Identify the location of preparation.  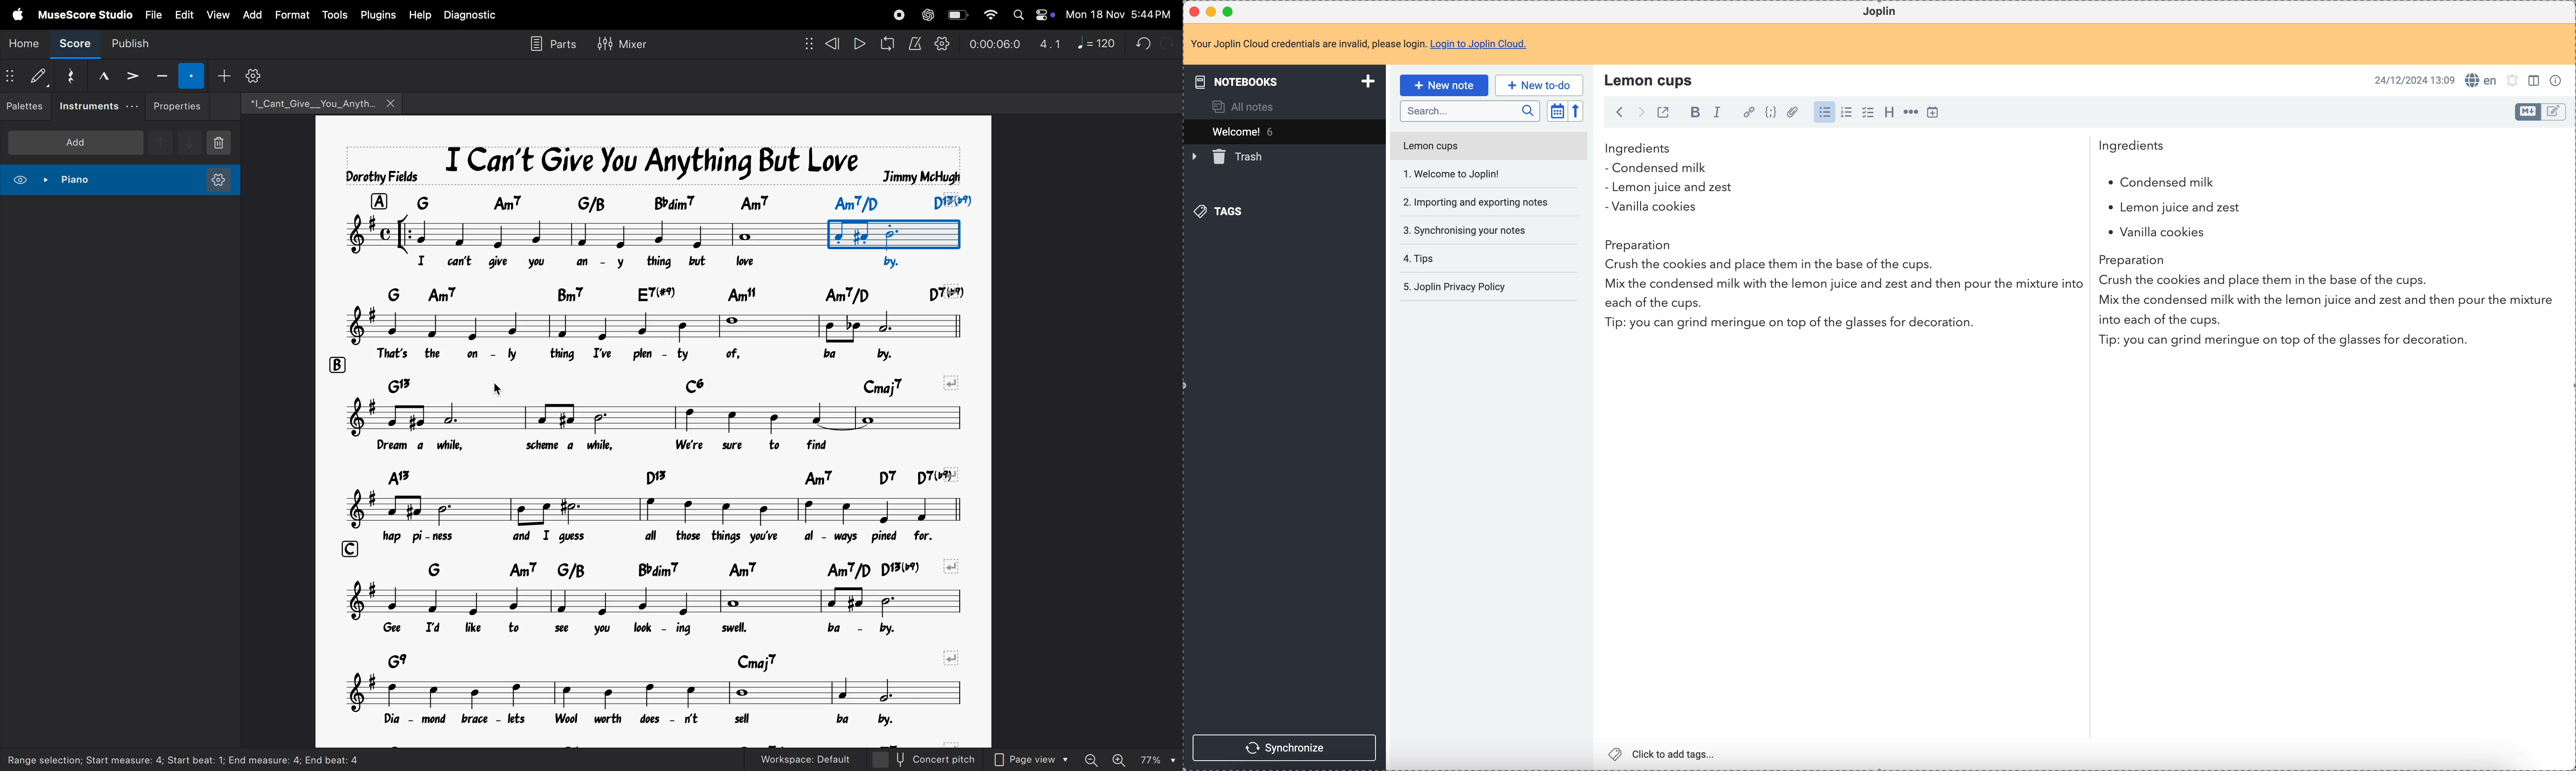
(2083, 297).